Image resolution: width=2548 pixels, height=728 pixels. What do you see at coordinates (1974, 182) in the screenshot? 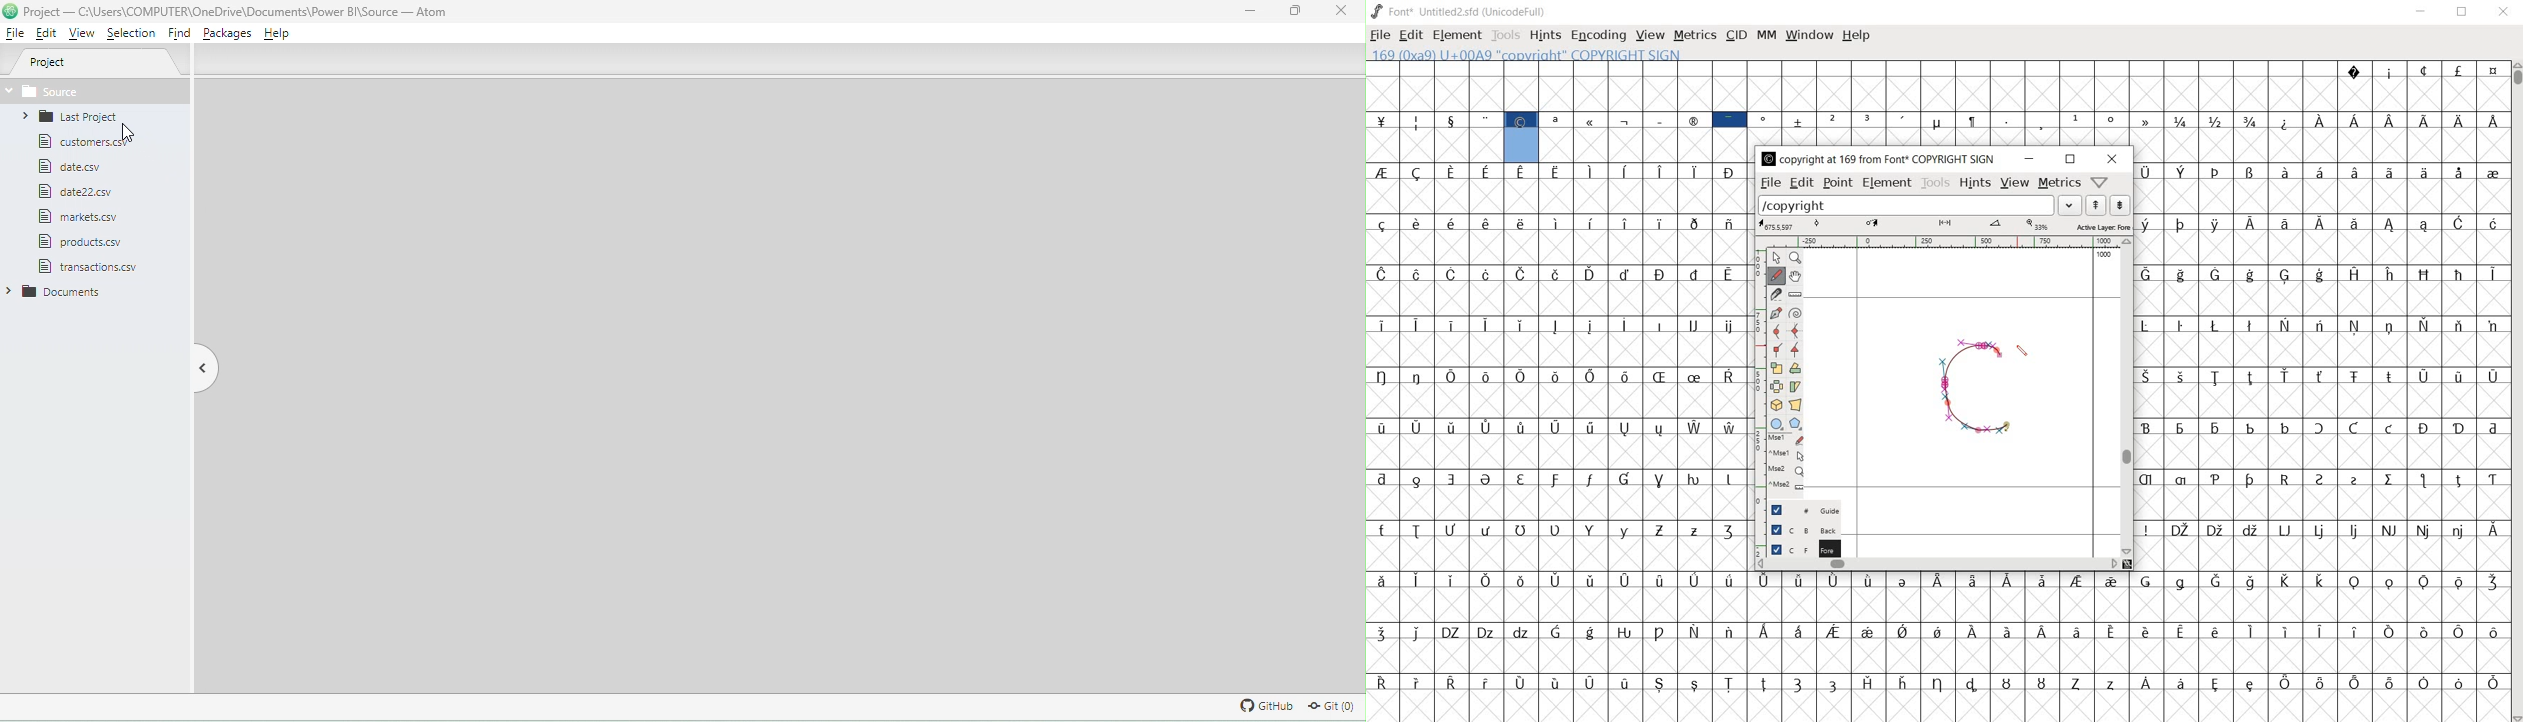
I see `hints` at bounding box center [1974, 182].